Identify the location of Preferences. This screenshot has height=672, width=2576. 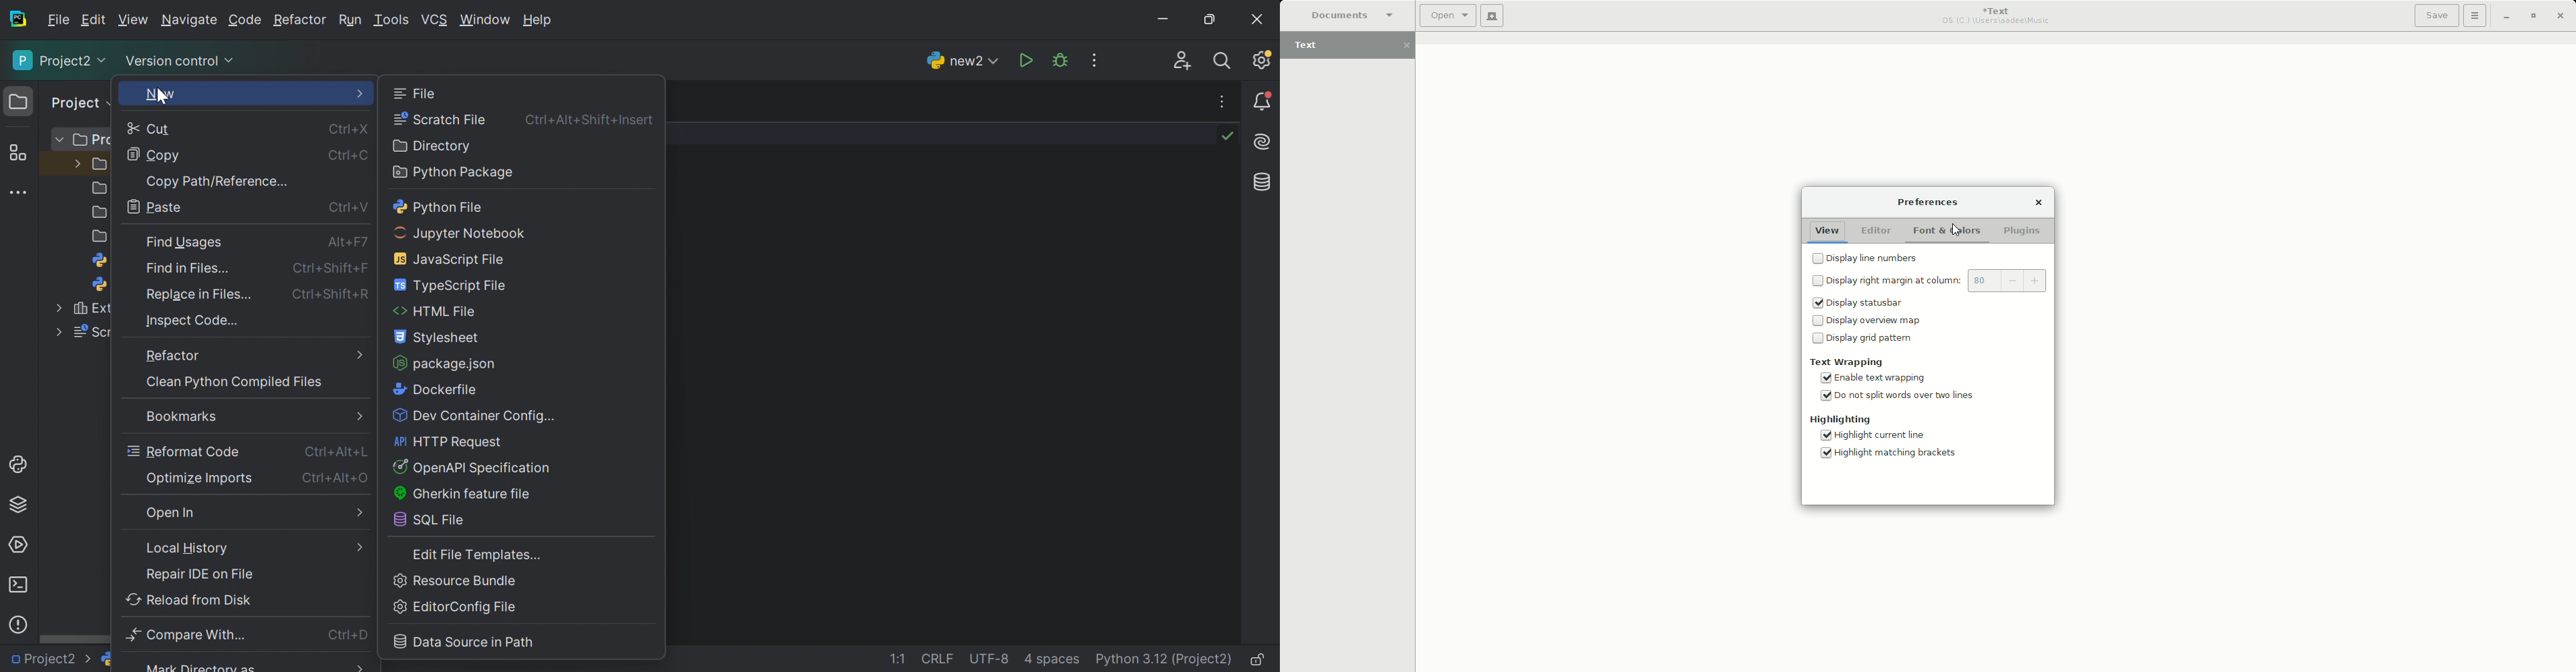
(1931, 198).